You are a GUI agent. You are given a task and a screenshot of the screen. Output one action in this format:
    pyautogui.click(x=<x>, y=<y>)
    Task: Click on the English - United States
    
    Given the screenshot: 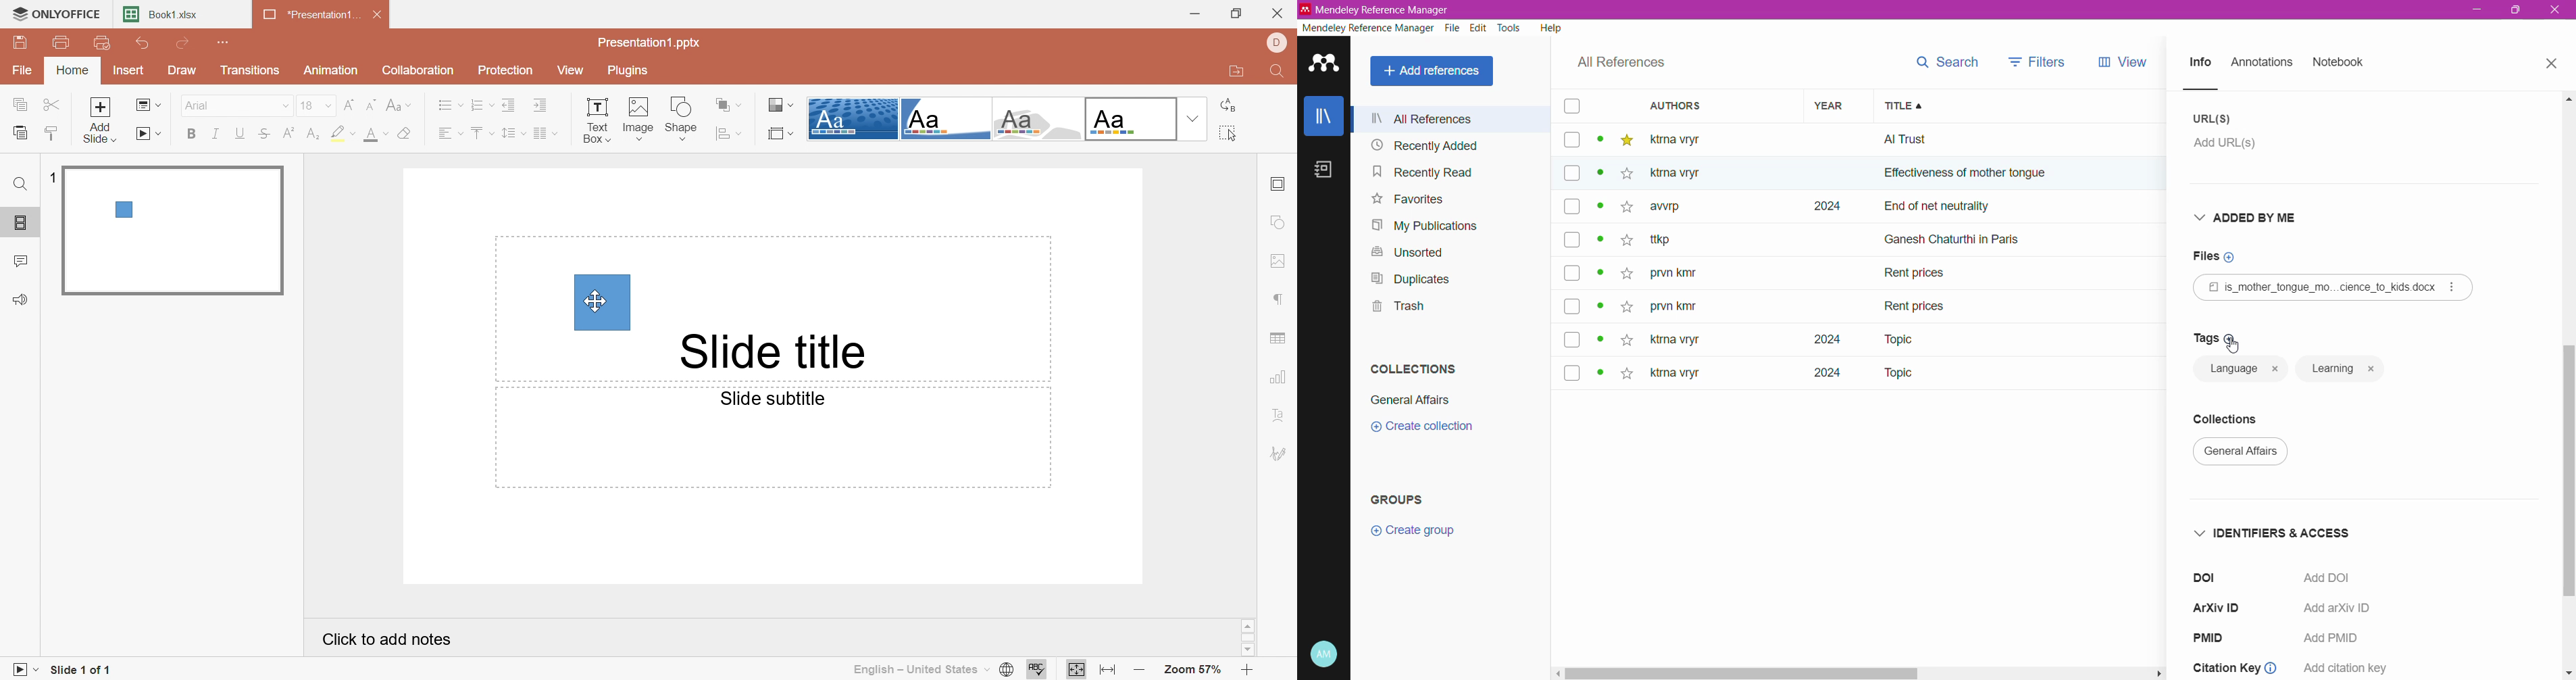 What is the action you would take?
    pyautogui.click(x=918, y=671)
    